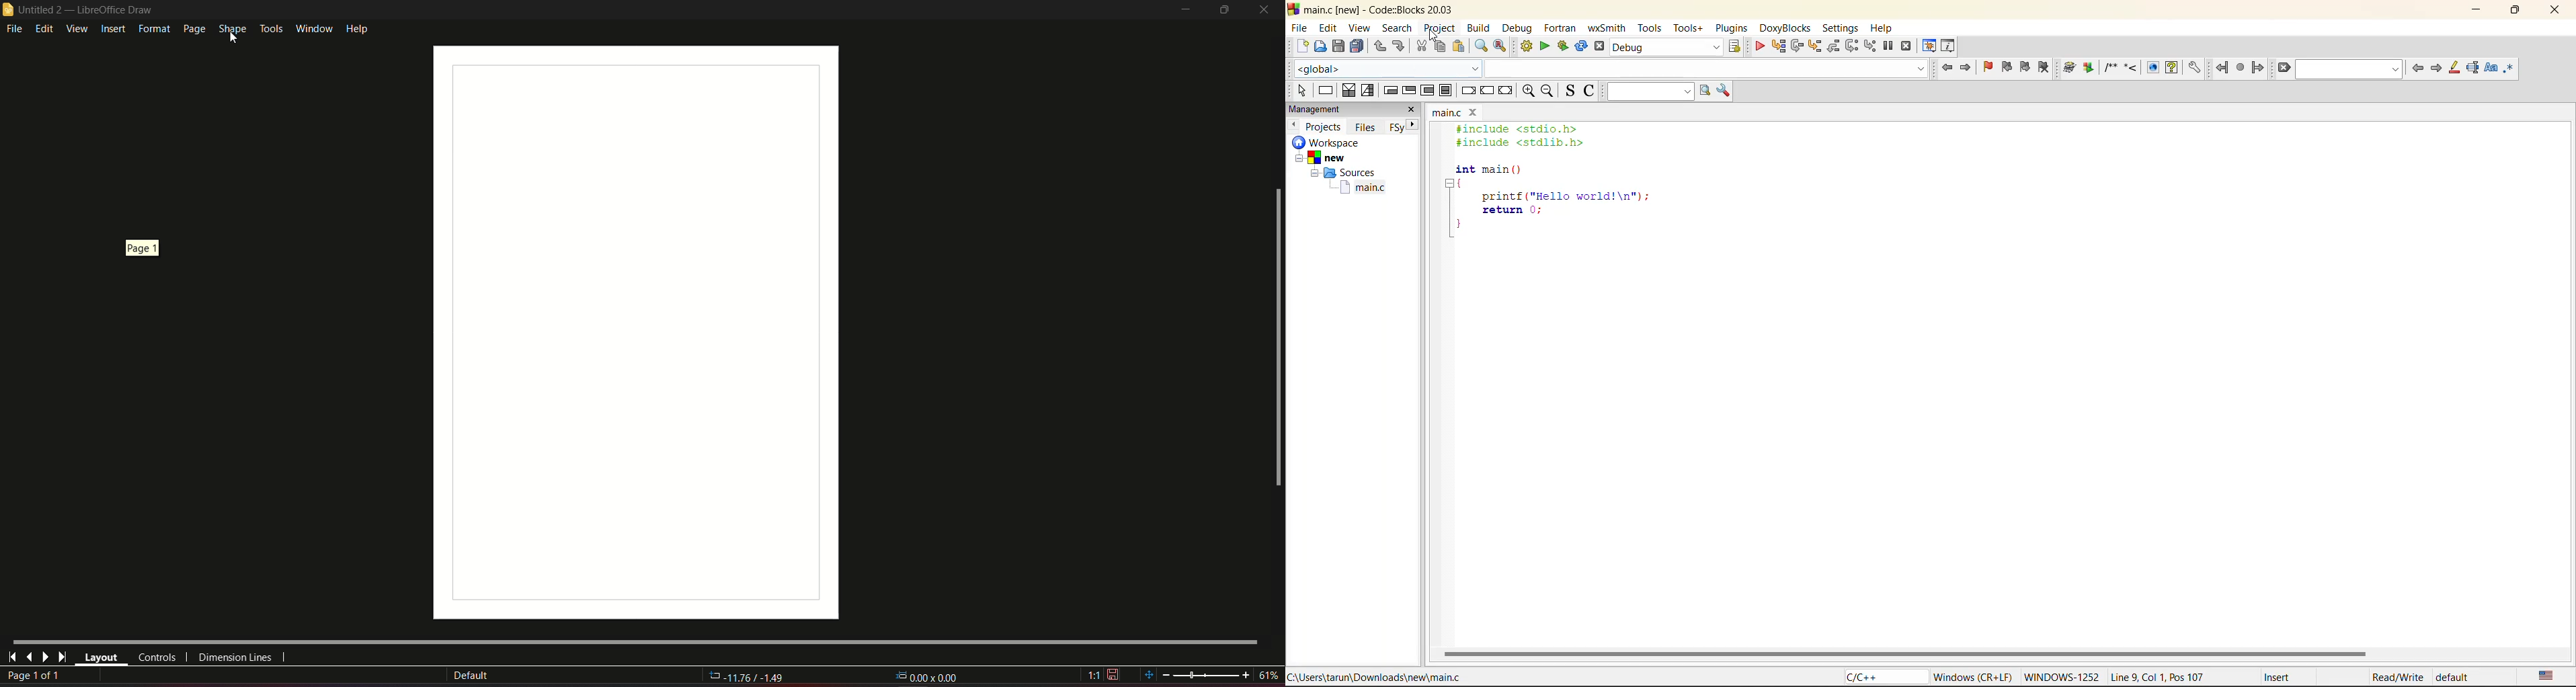 Image resolution: width=2576 pixels, height=700 pixels. I want to click on search, so click(2349, 70).